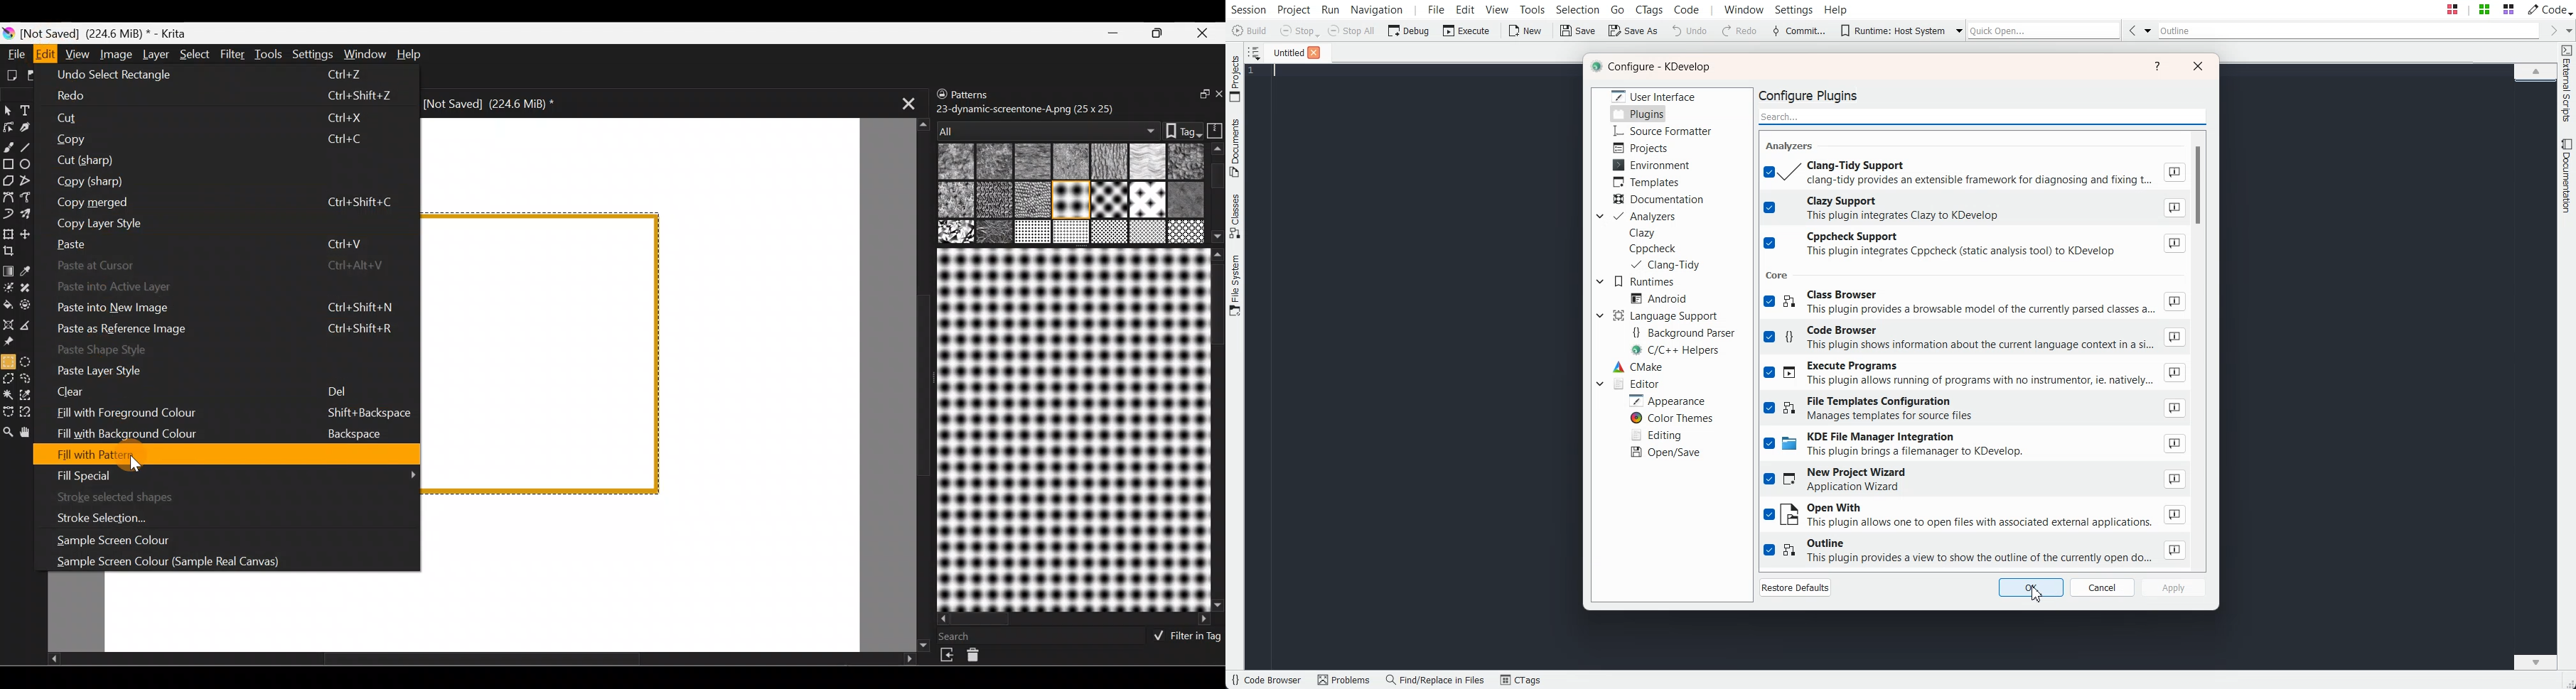  I want to click on Scroll tab, so click(918, 383).